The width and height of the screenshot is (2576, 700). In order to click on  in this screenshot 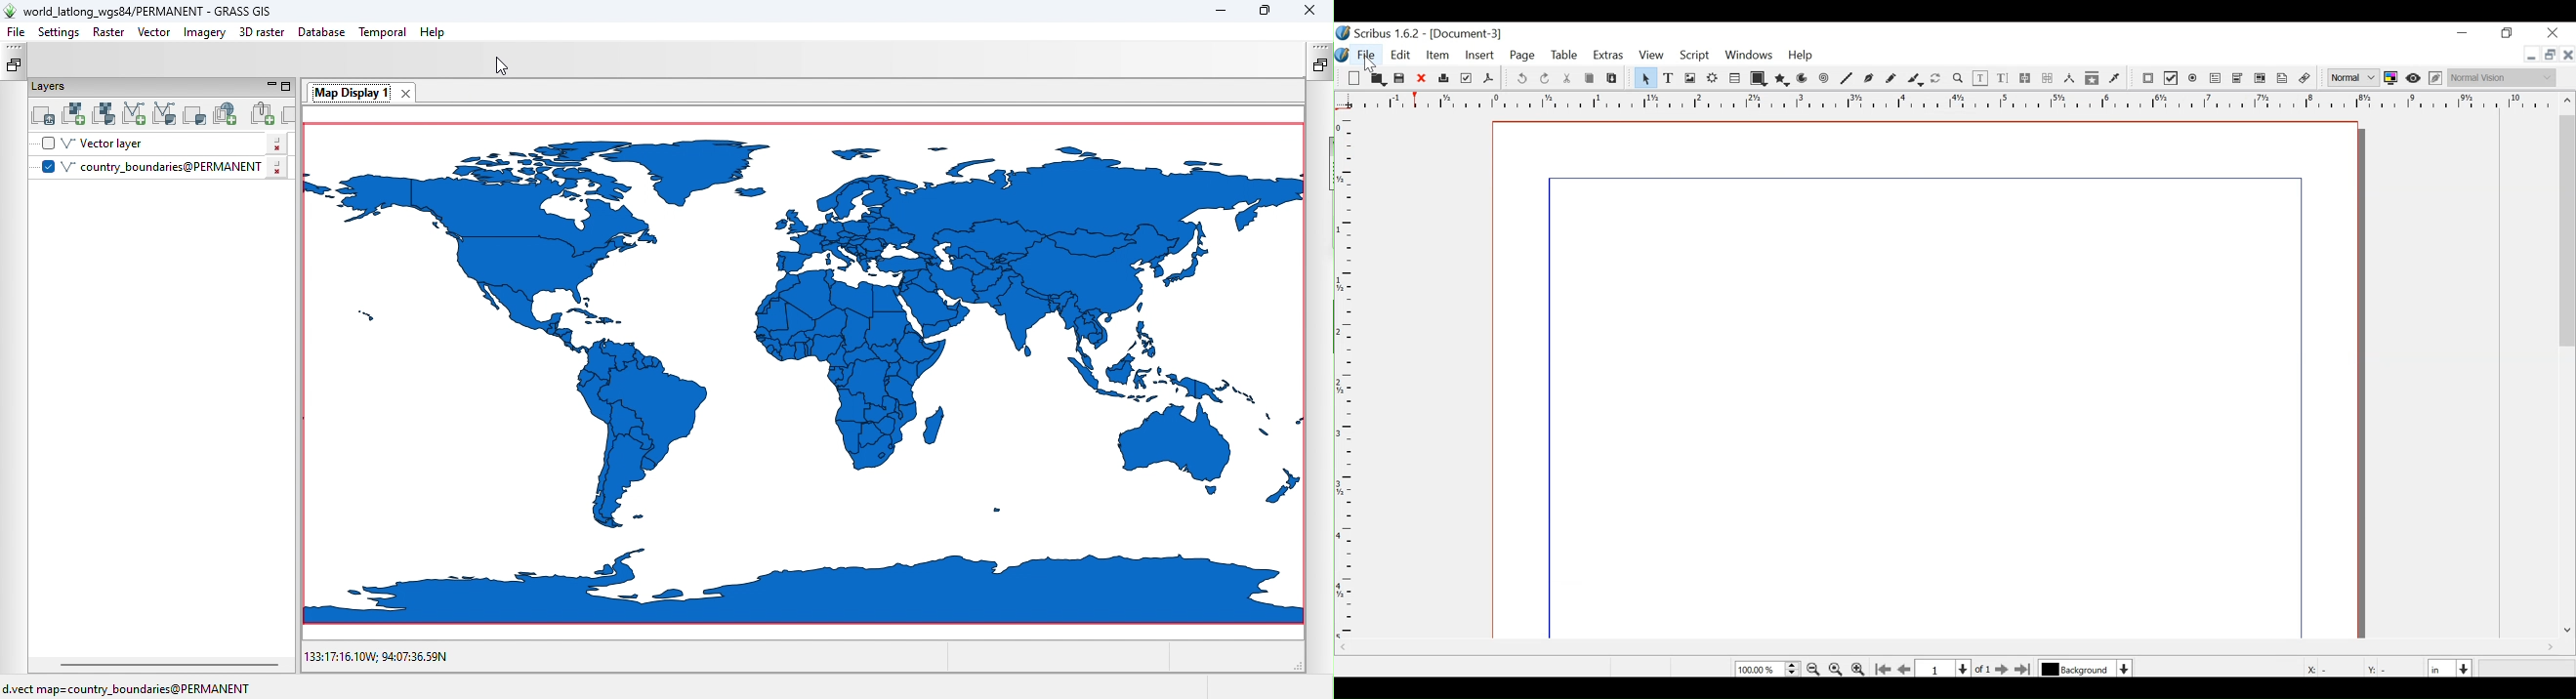, I will do `click(2124, 667)`.